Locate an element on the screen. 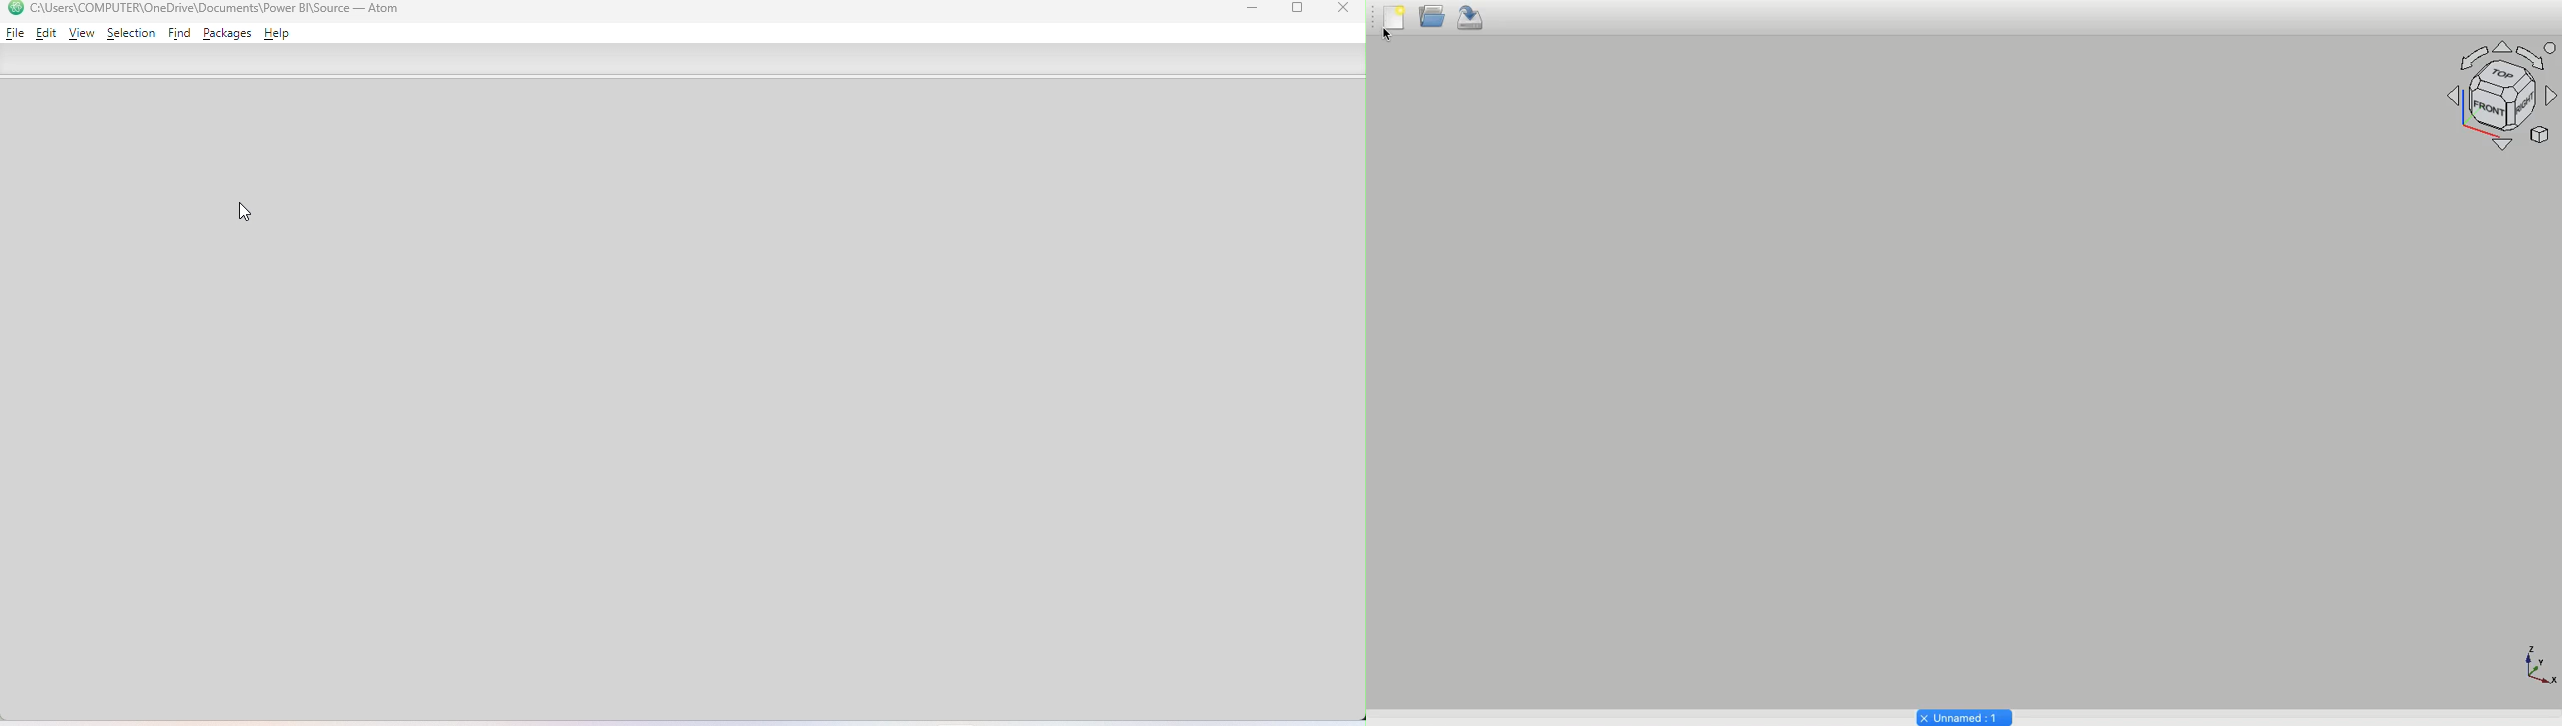  Help is located at coordinates (280, 35).